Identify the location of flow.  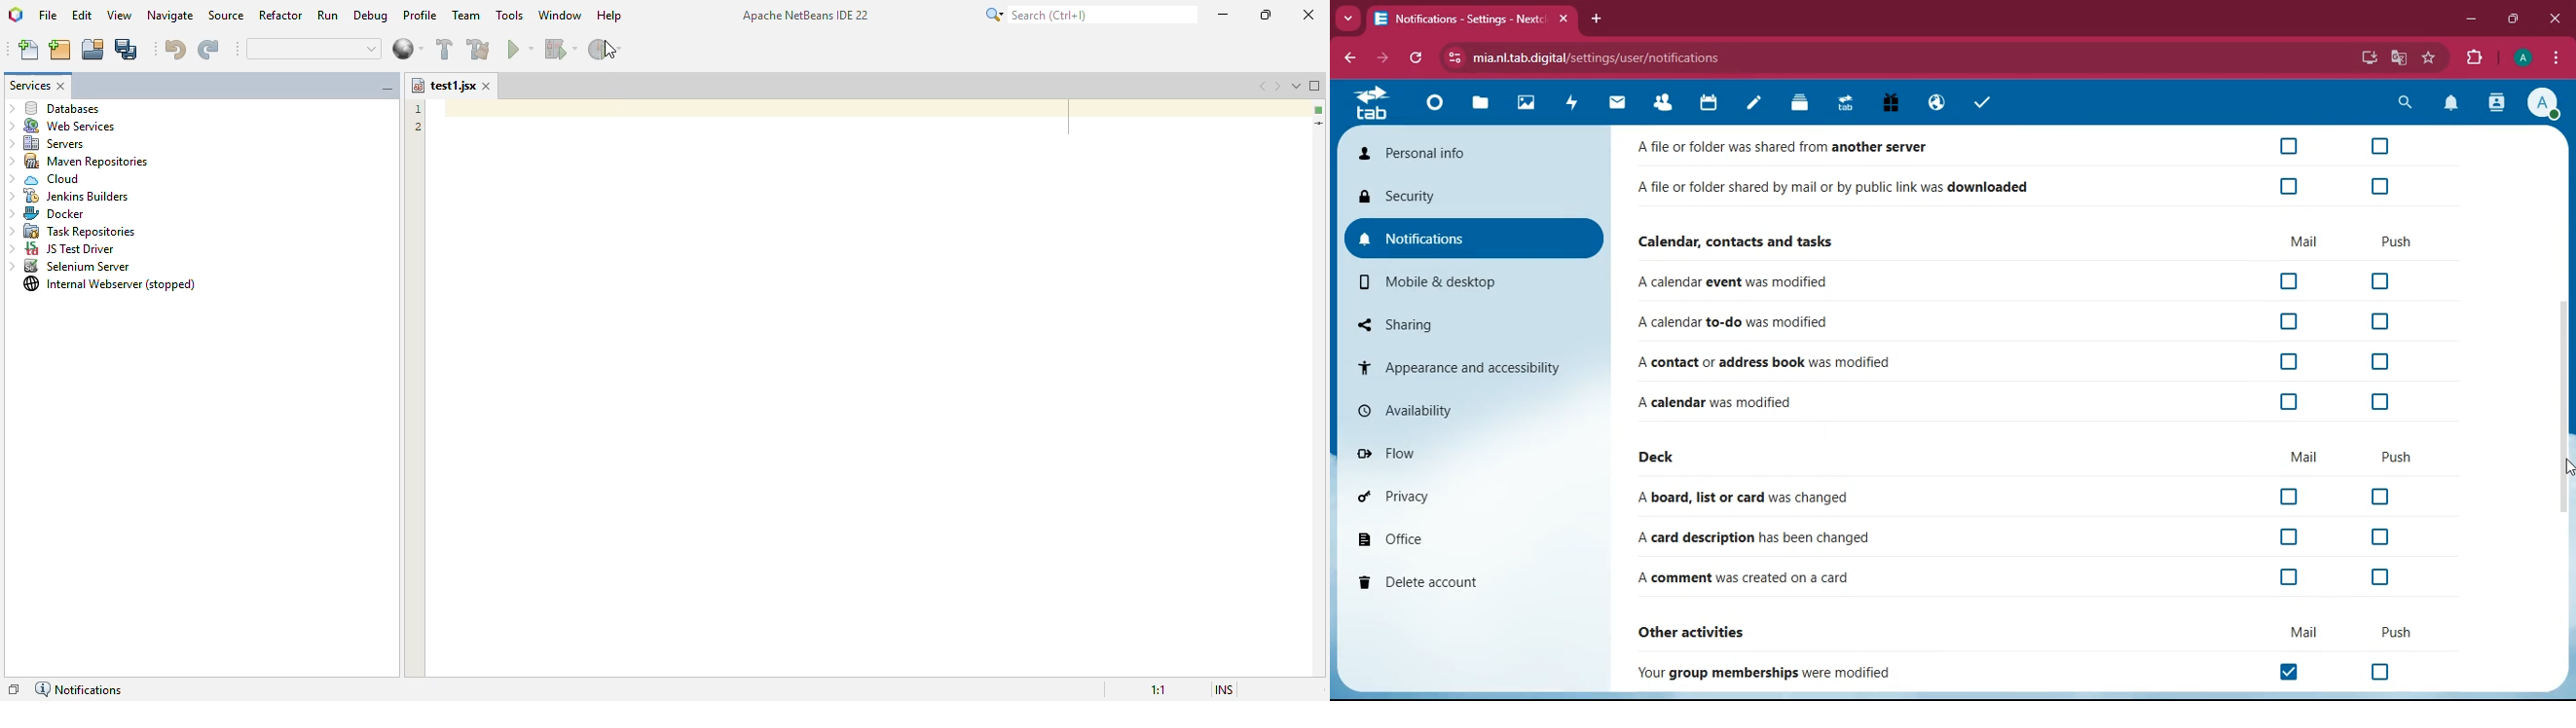
(1470, 450).